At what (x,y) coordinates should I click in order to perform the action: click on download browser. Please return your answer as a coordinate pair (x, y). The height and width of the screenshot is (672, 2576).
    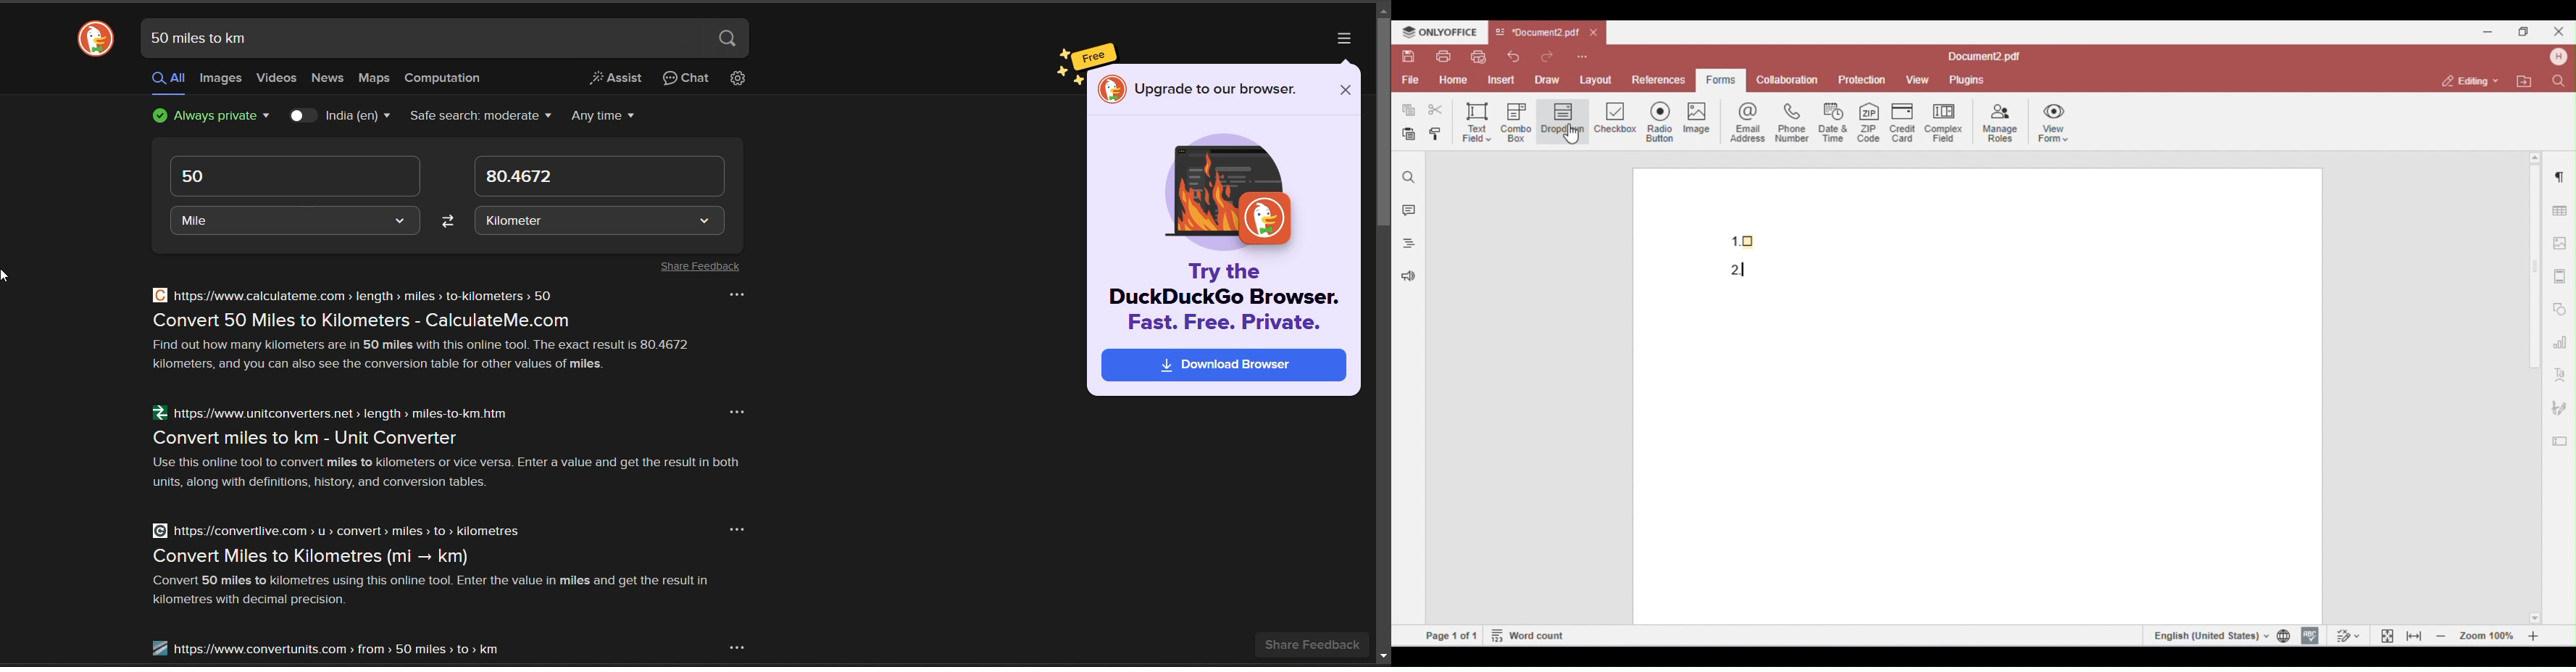
    Looking at the image, I should click on (1227, 365).